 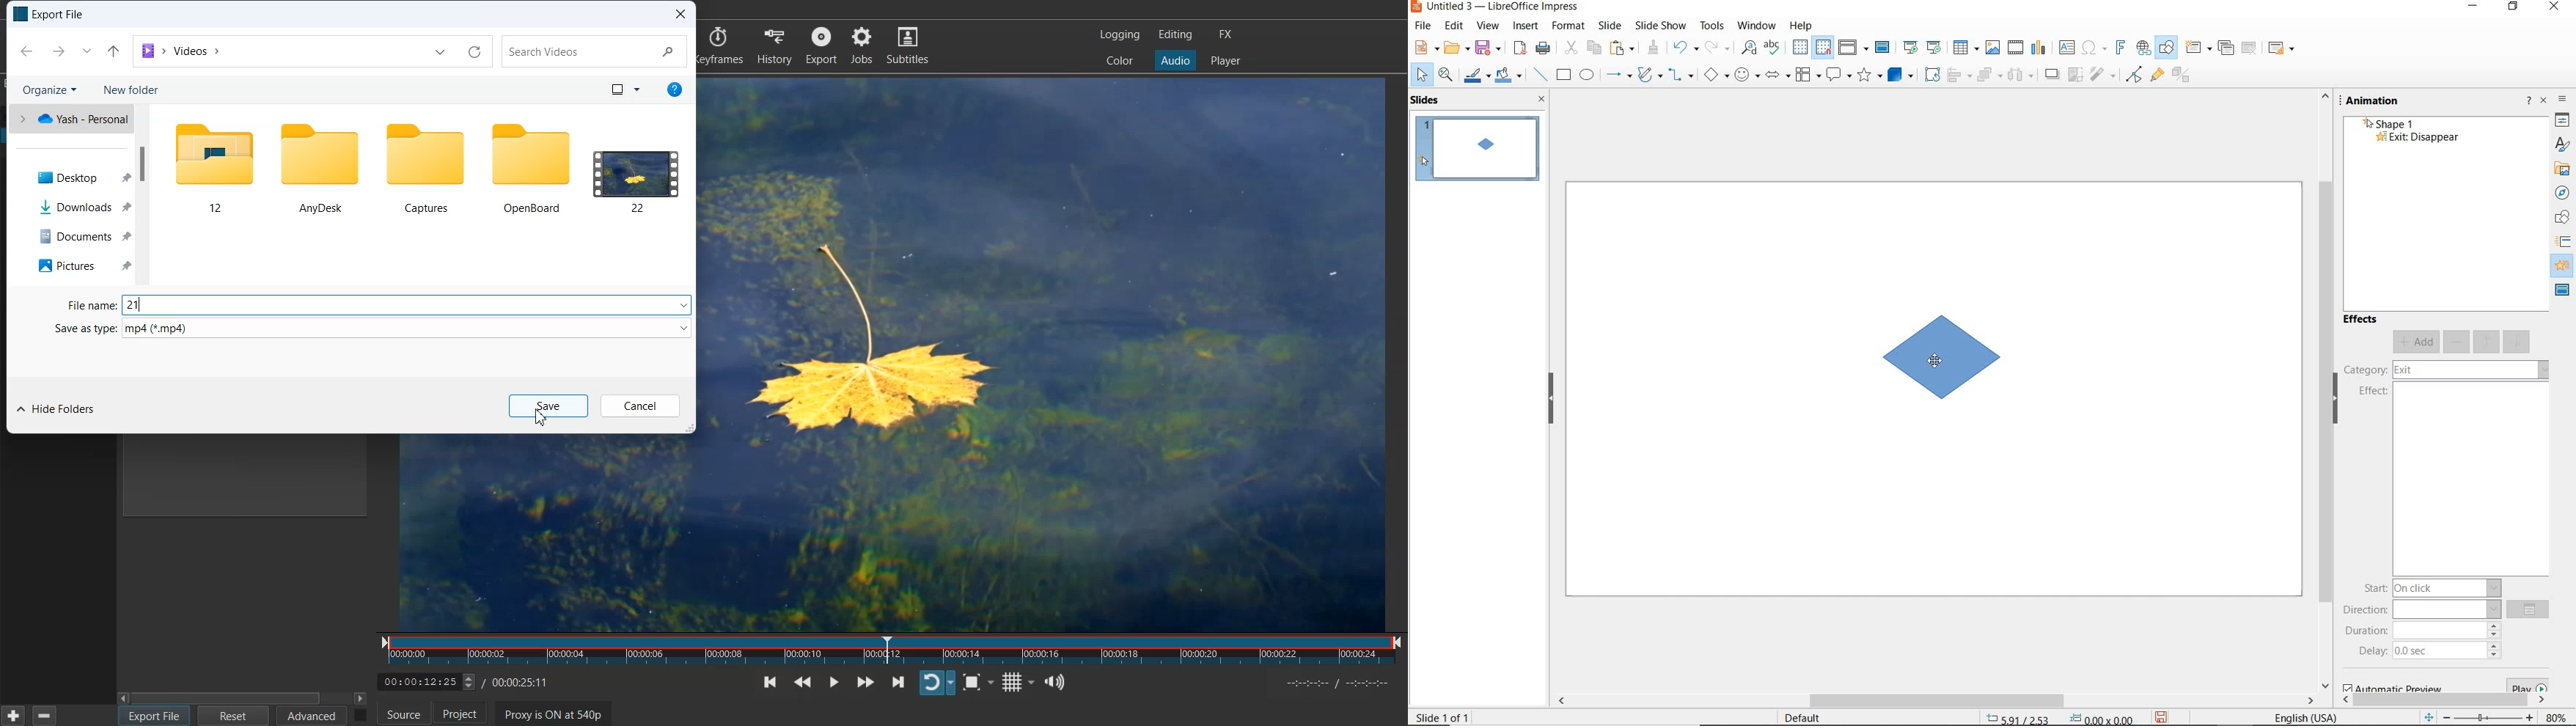 I want to click on block arrows, so click(x=1779, y=76).